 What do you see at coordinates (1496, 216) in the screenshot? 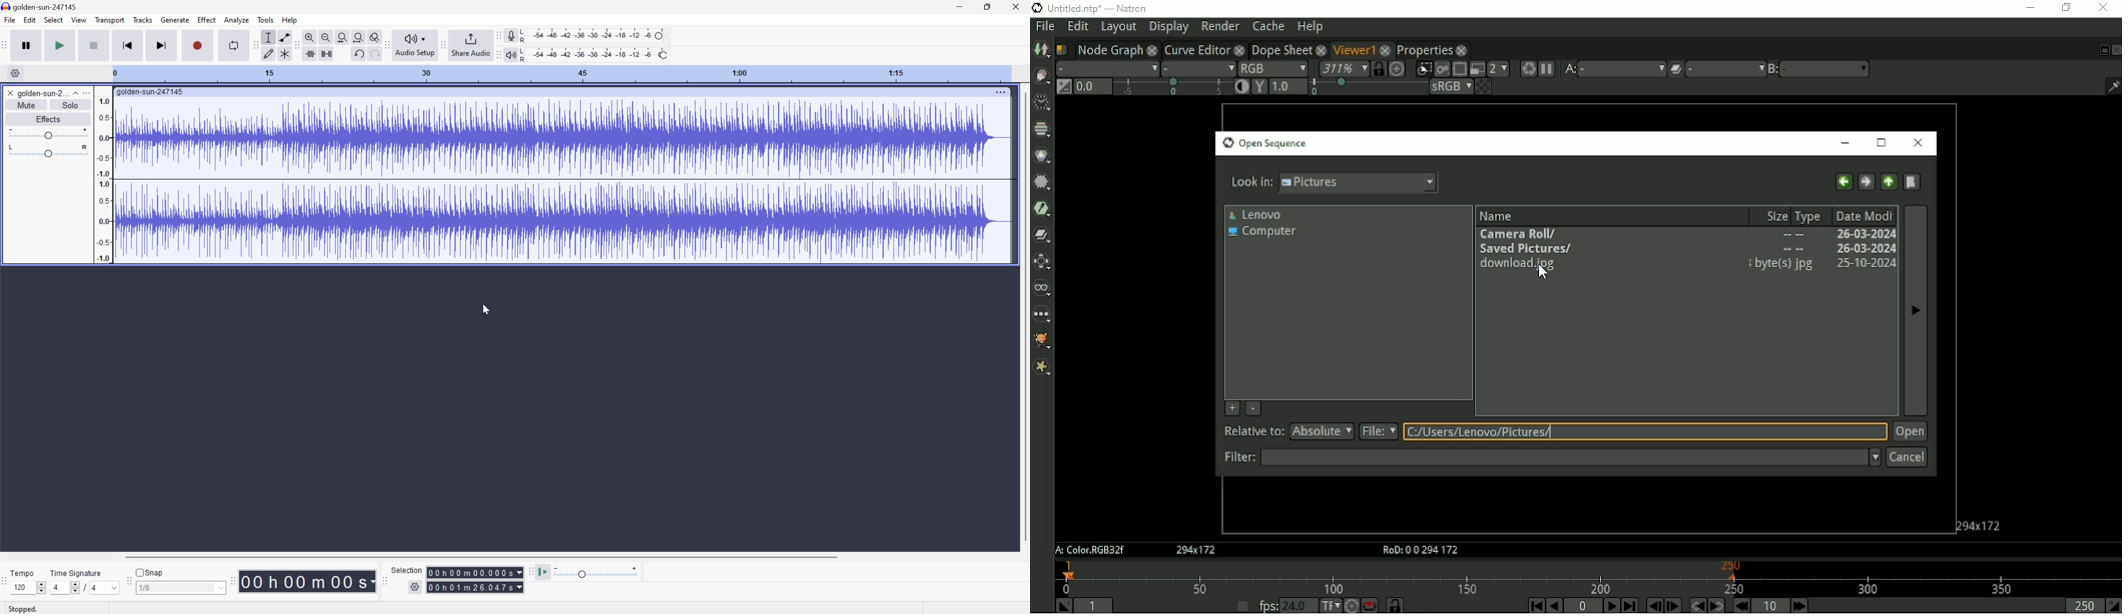
I see `Name` at bounding box center [1496, 216].